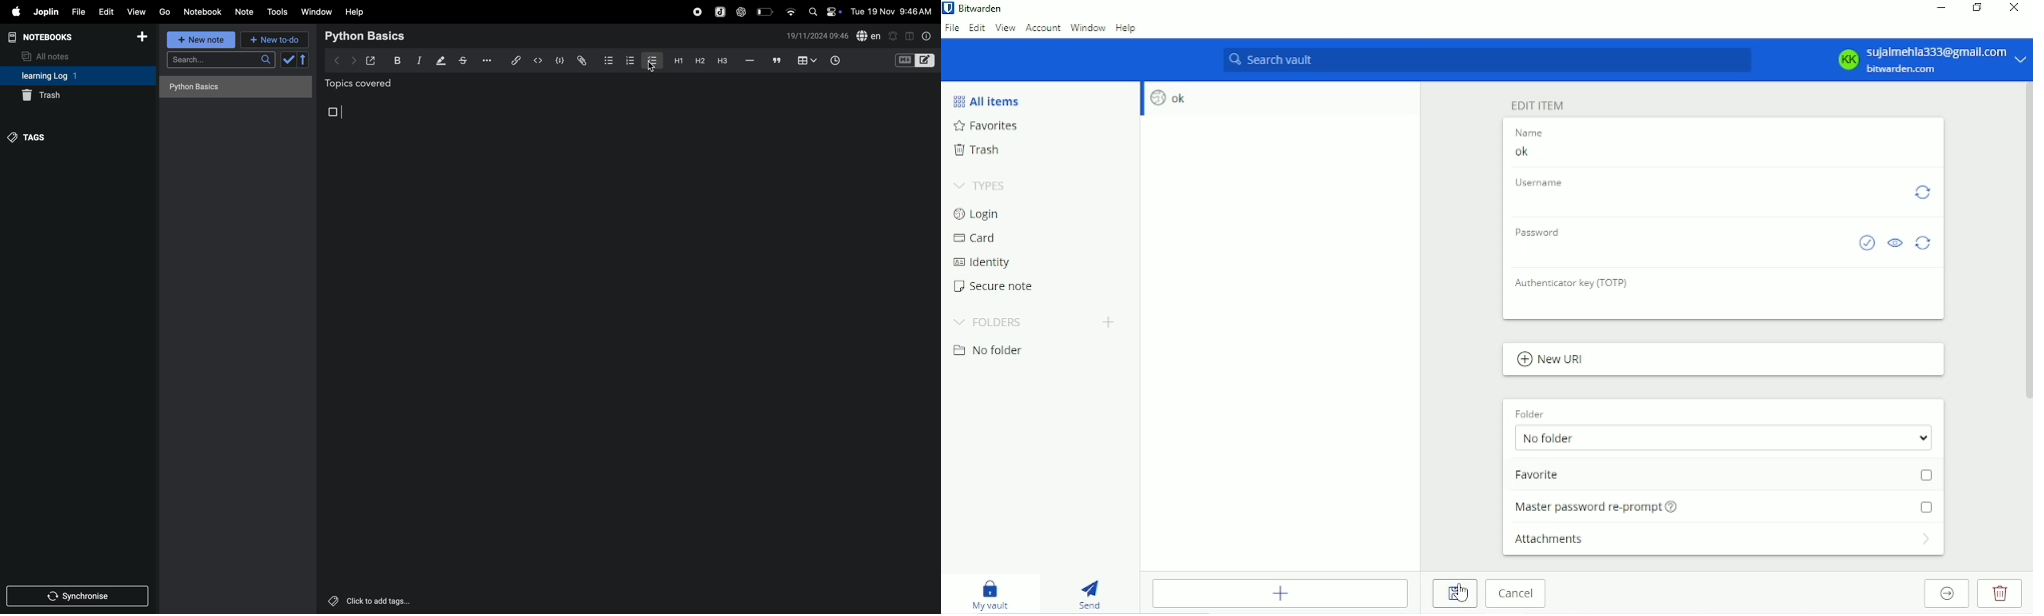  I want to click on notes, so click(245, 12).